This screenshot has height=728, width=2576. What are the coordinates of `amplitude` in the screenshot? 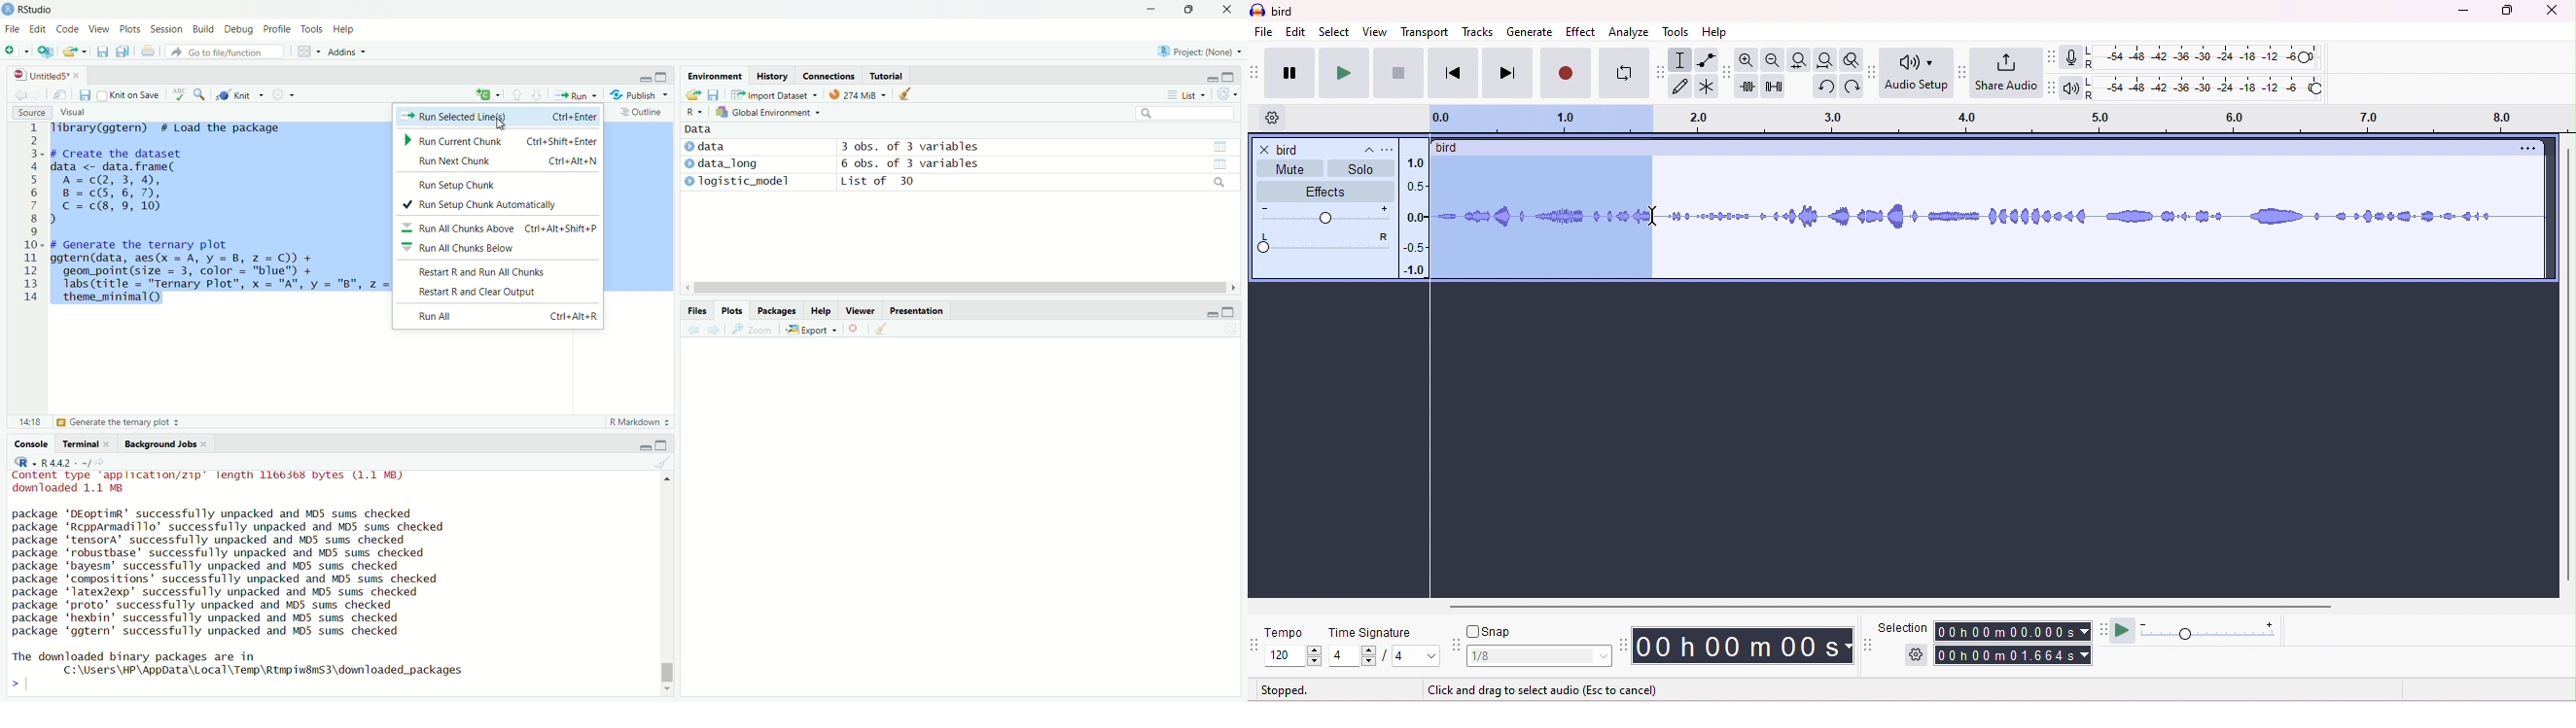 It's located at (1414, 214).